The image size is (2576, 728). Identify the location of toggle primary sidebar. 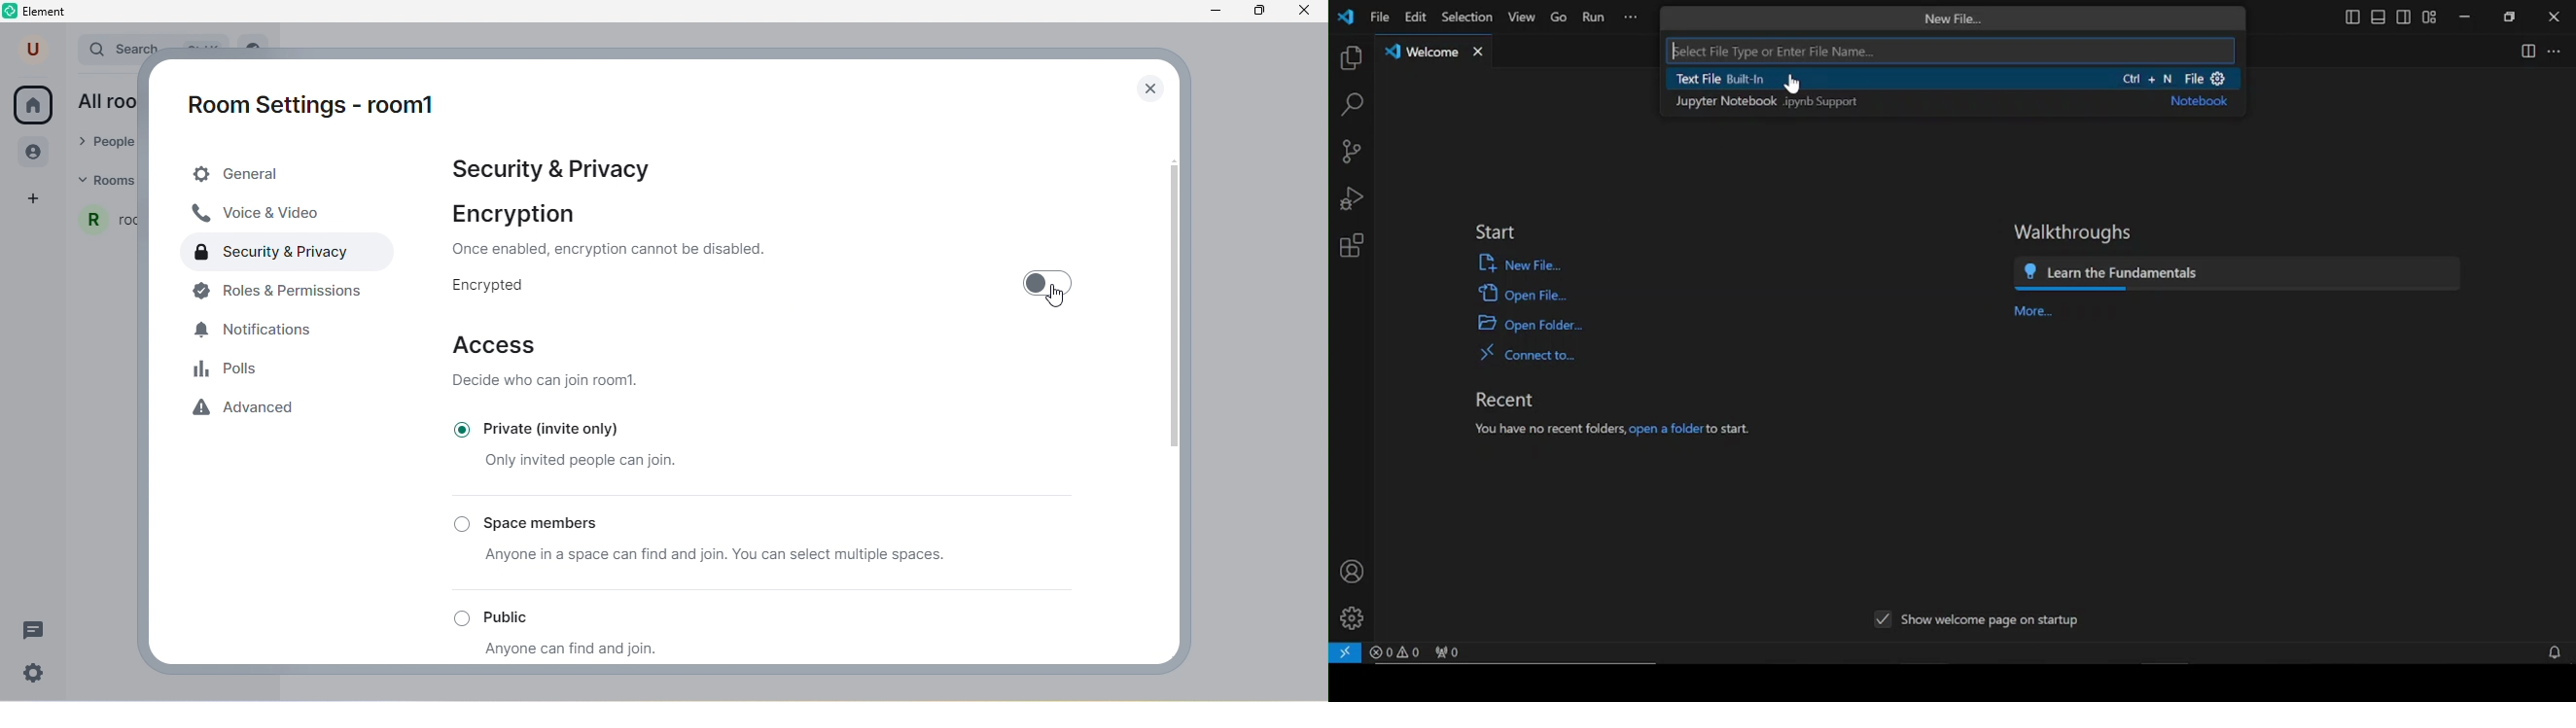
(2351, 18).